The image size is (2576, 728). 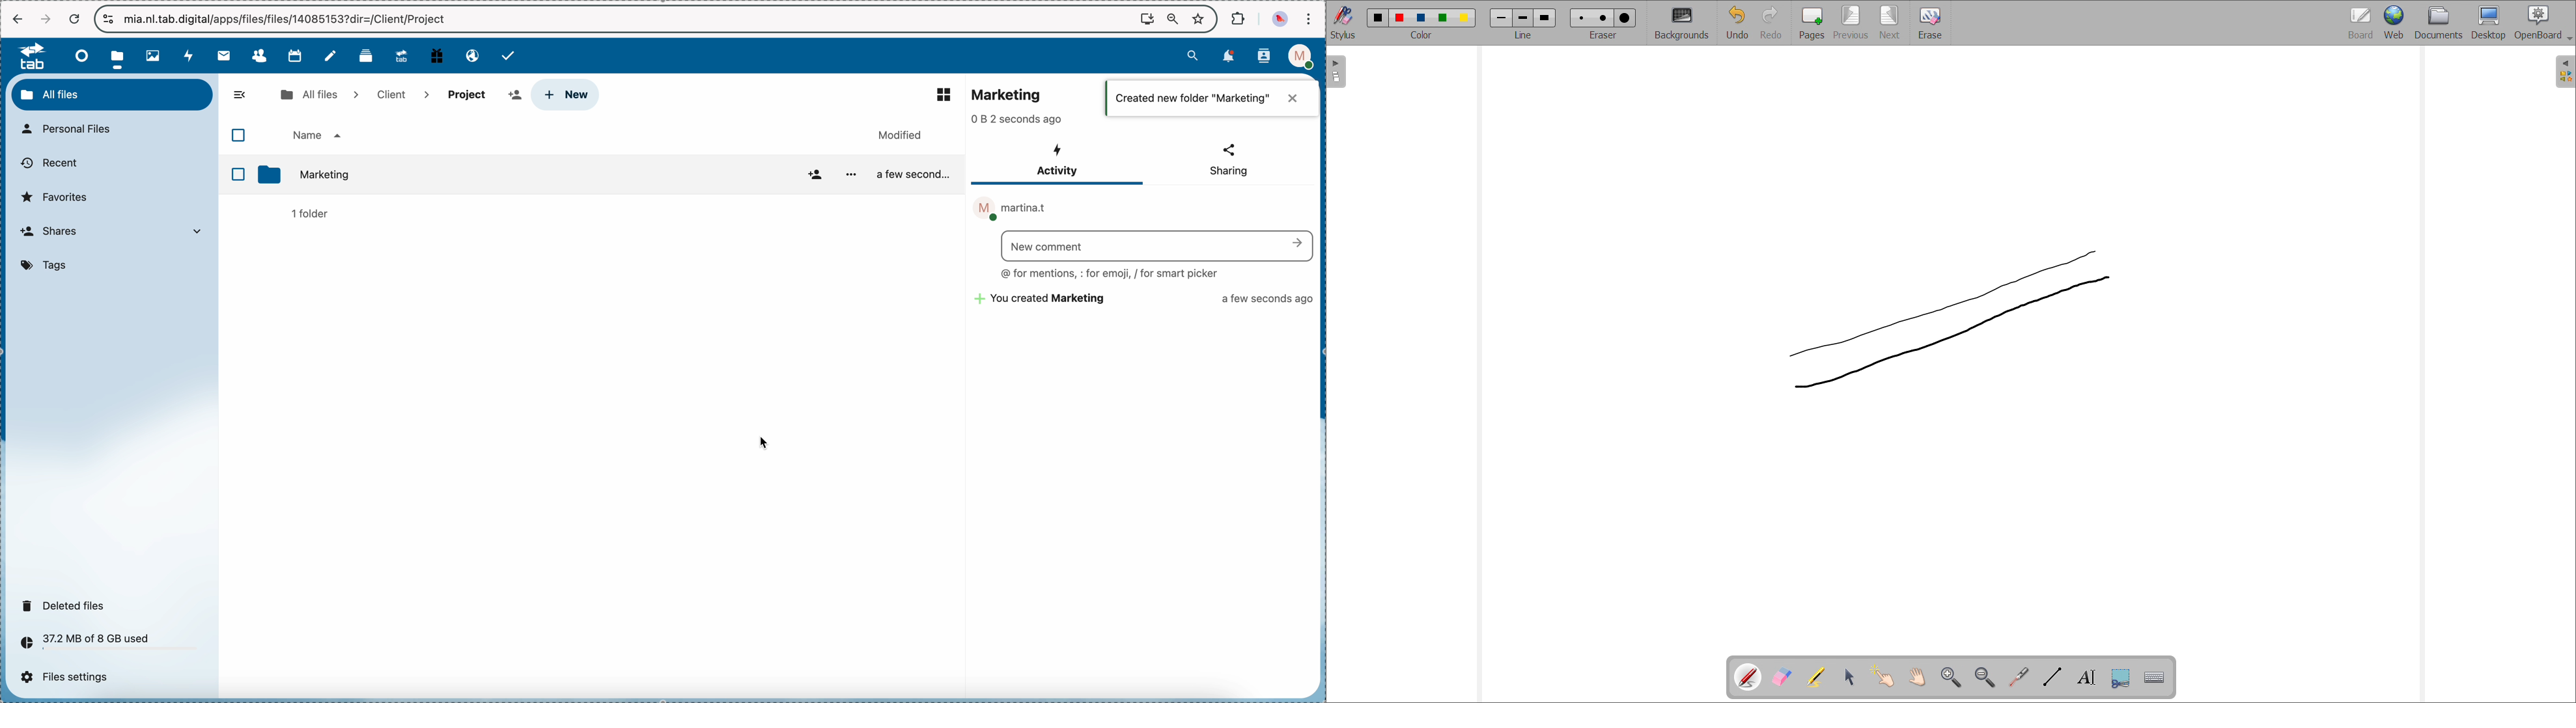 What do you see at coordinates (45, 19) in the screenshot?
I see `navigate foward` at bounding box center [45, 19].